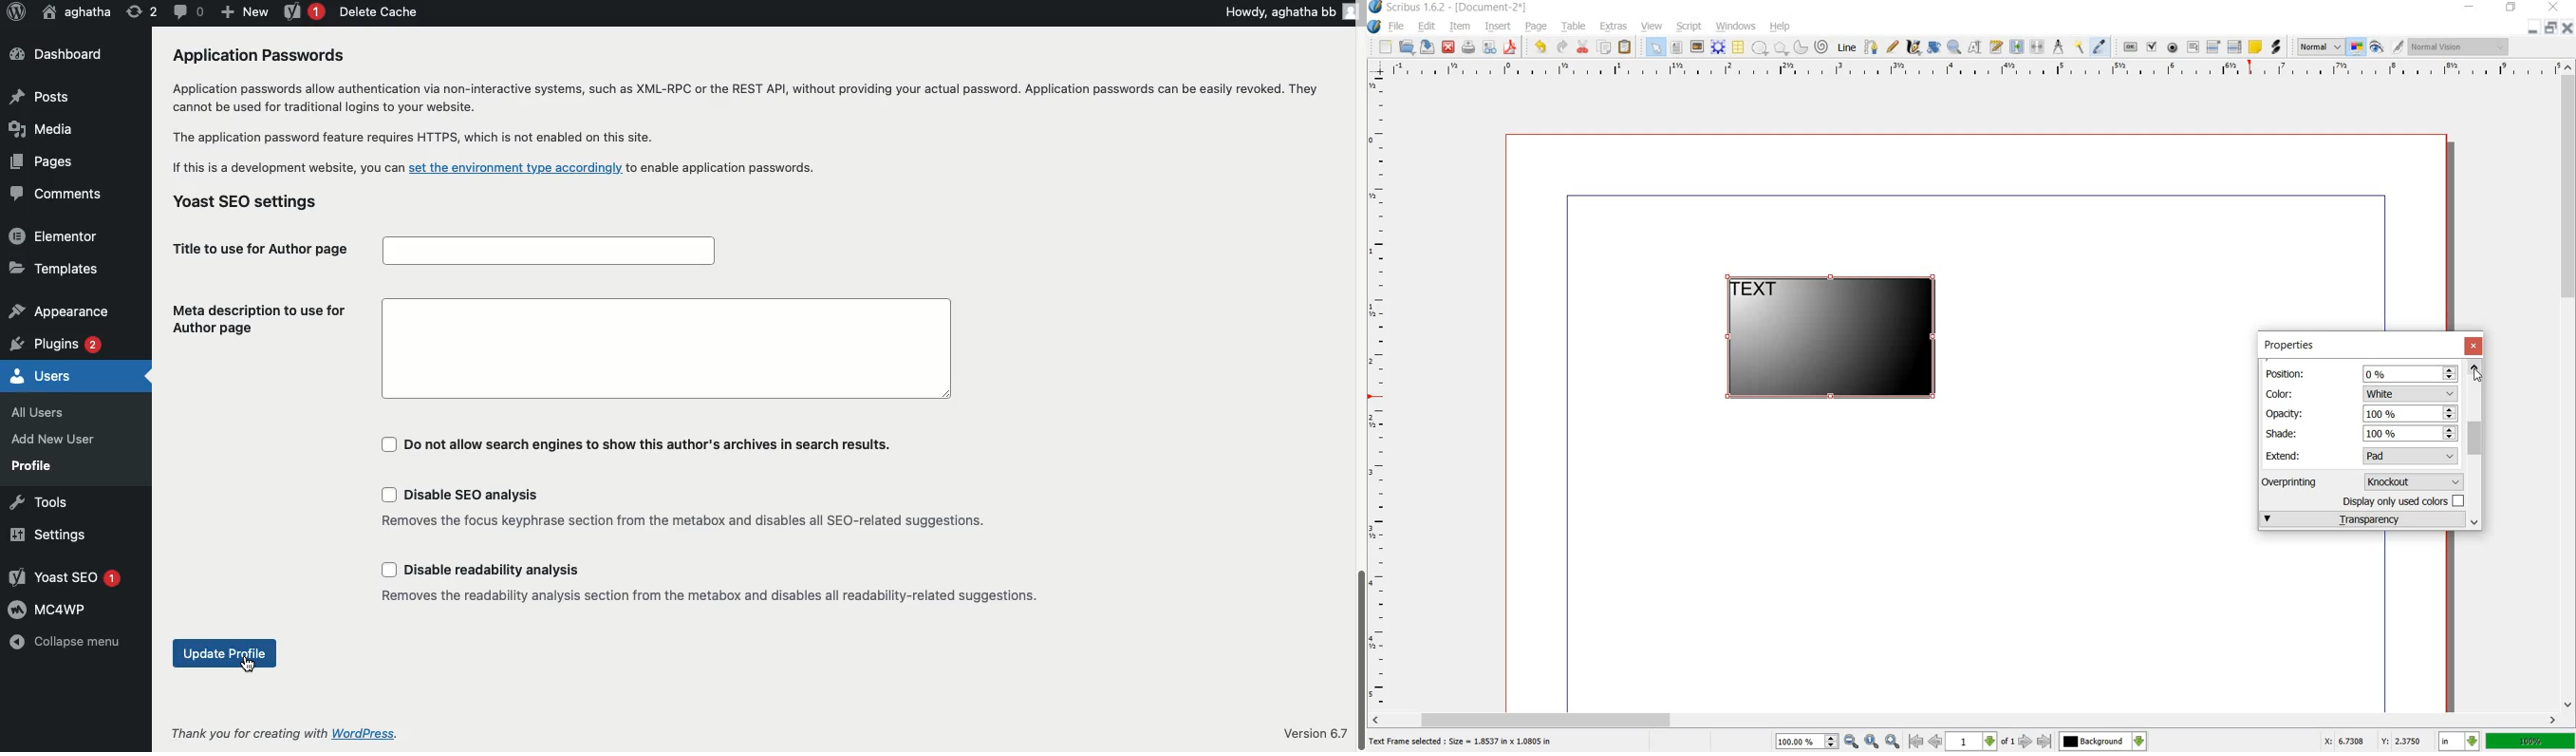 The width and height of the screenshot is (2576, 756). Describe the element at coordinates (1696, 47) in the screenshot. I see `image frame` at that location.